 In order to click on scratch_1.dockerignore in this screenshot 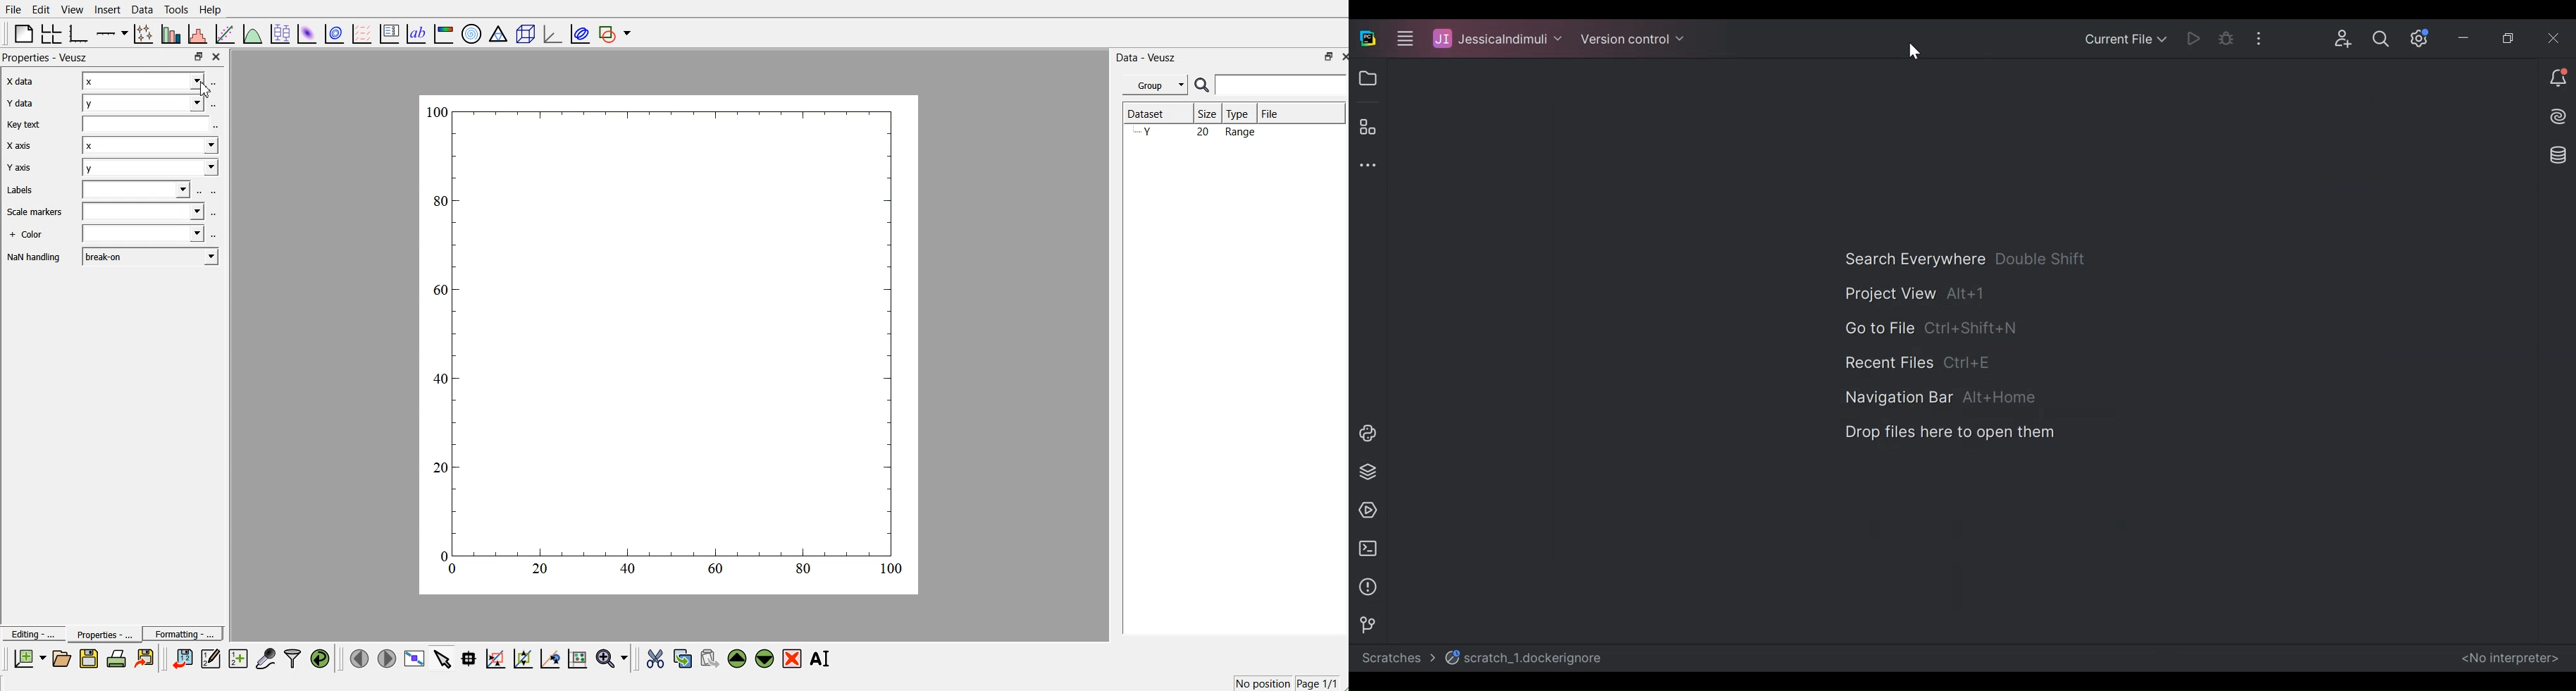, I will do `click(1528, 658)`.